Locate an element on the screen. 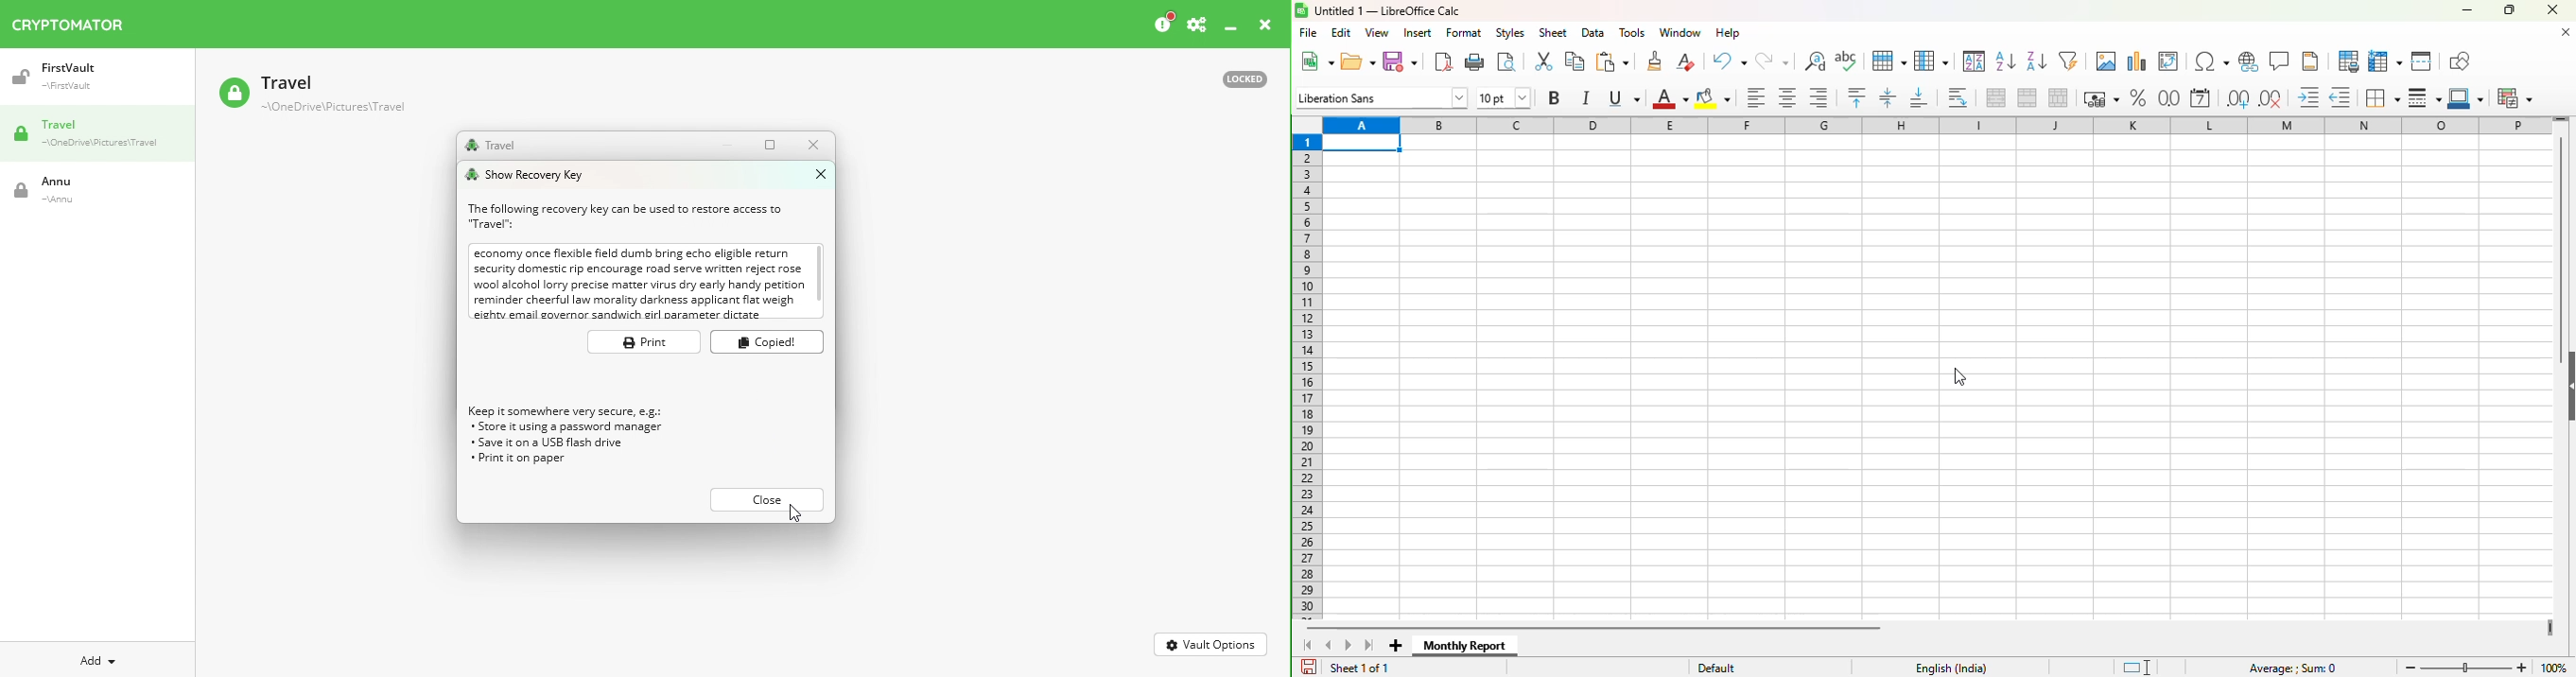 This screenshot has height=700, width=2576. rows is located at coordinates (1307, 377).